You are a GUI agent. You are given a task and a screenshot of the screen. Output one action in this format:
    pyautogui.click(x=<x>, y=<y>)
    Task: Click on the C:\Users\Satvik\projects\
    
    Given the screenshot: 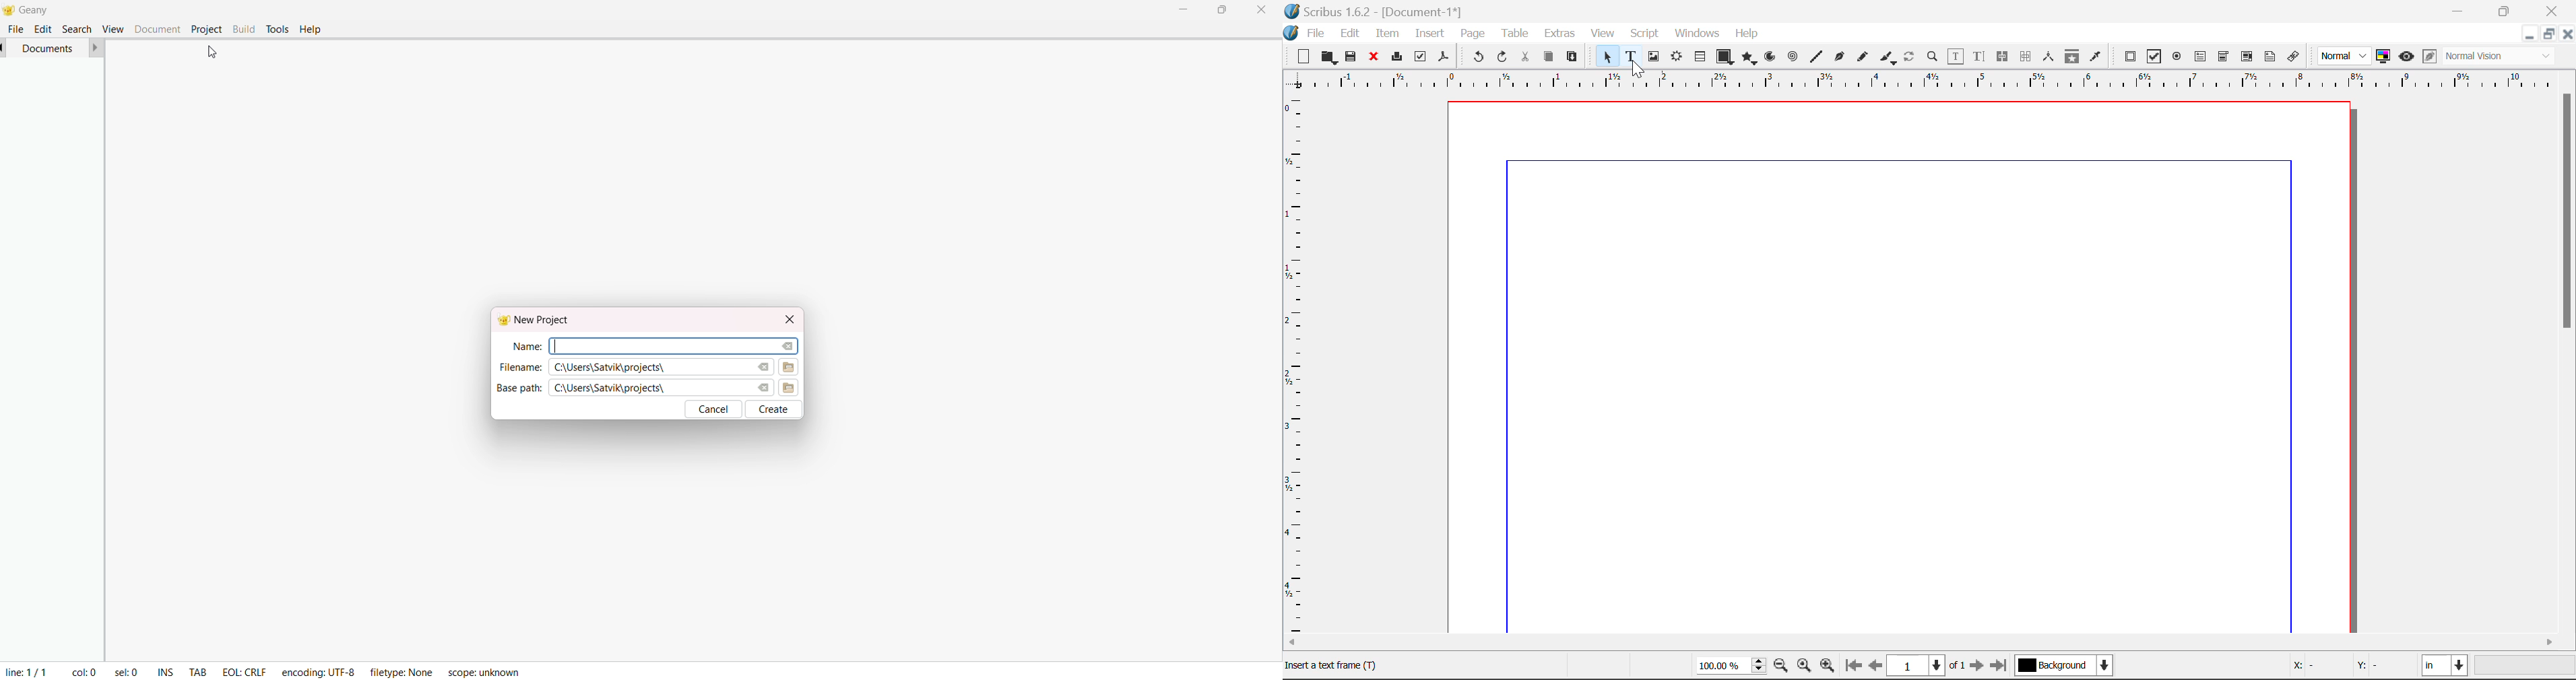 What is the action you would take?
    pyautogui.click(x=616, y=368)
    